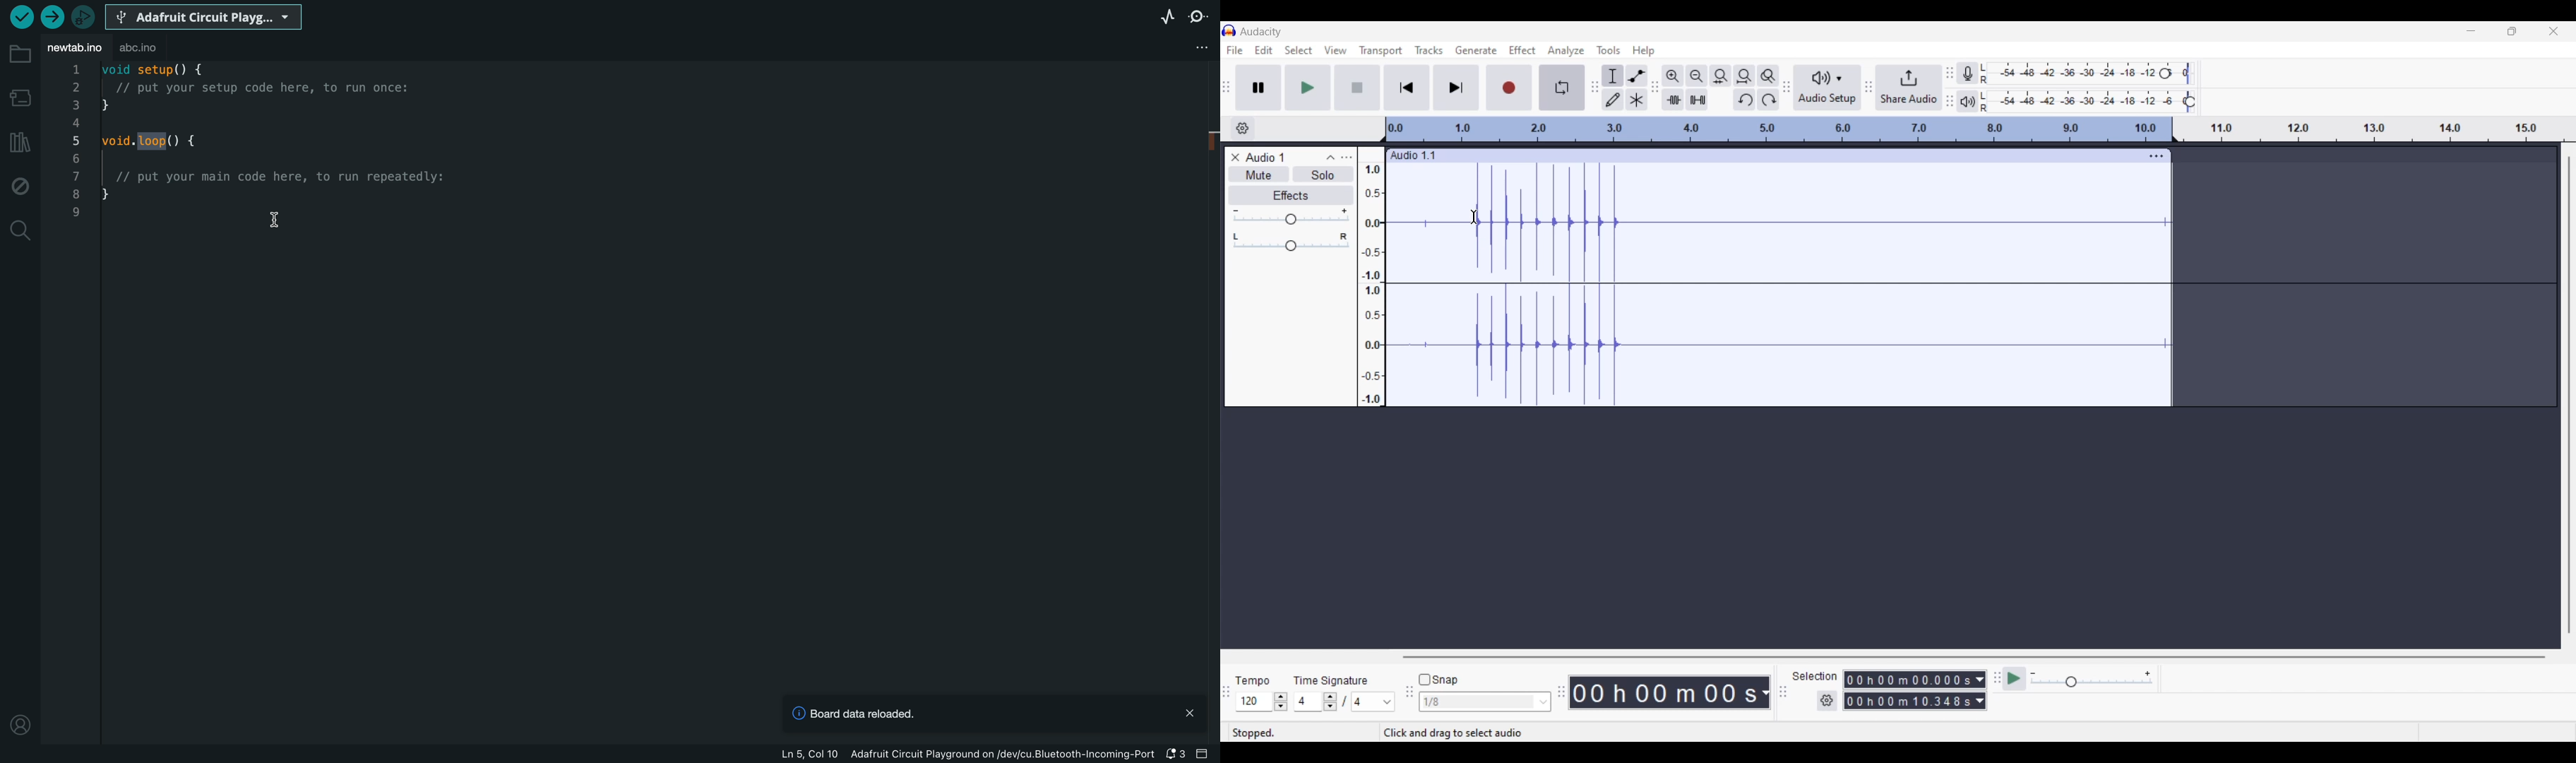  I want to click on Undo, so click(1743, 100).